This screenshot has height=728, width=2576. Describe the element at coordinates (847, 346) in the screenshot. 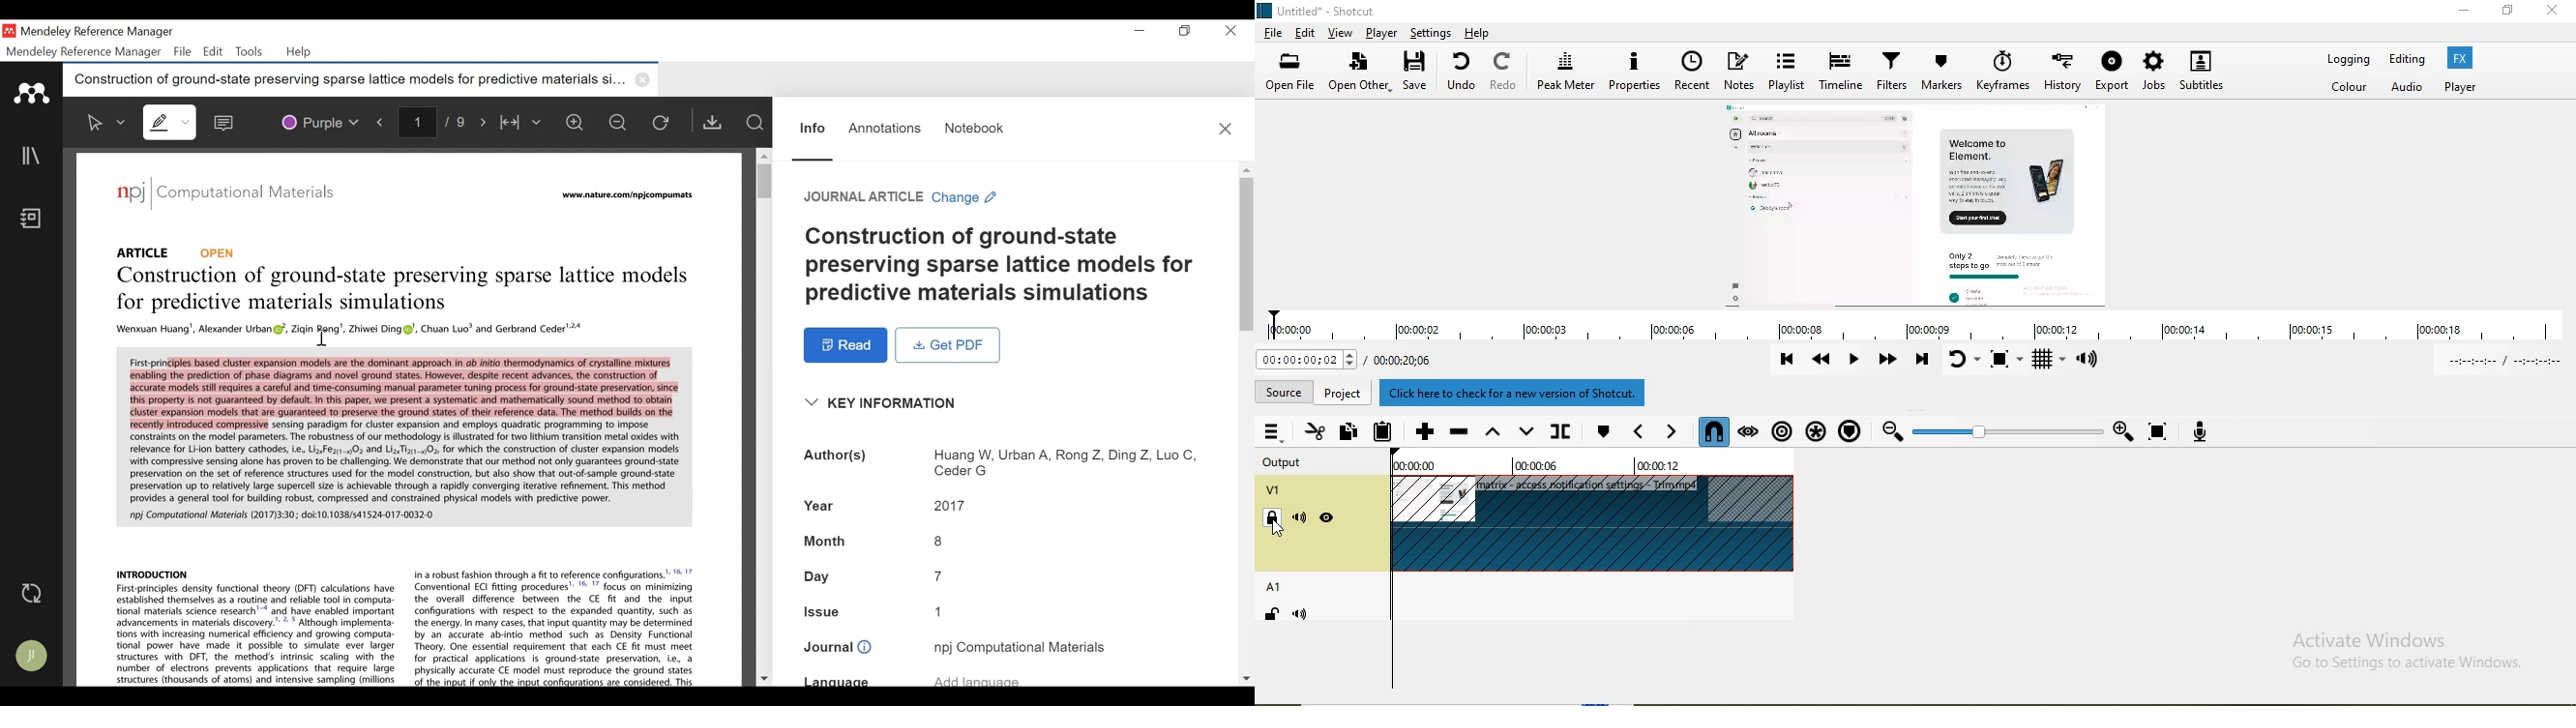

I see `Read` at that location.